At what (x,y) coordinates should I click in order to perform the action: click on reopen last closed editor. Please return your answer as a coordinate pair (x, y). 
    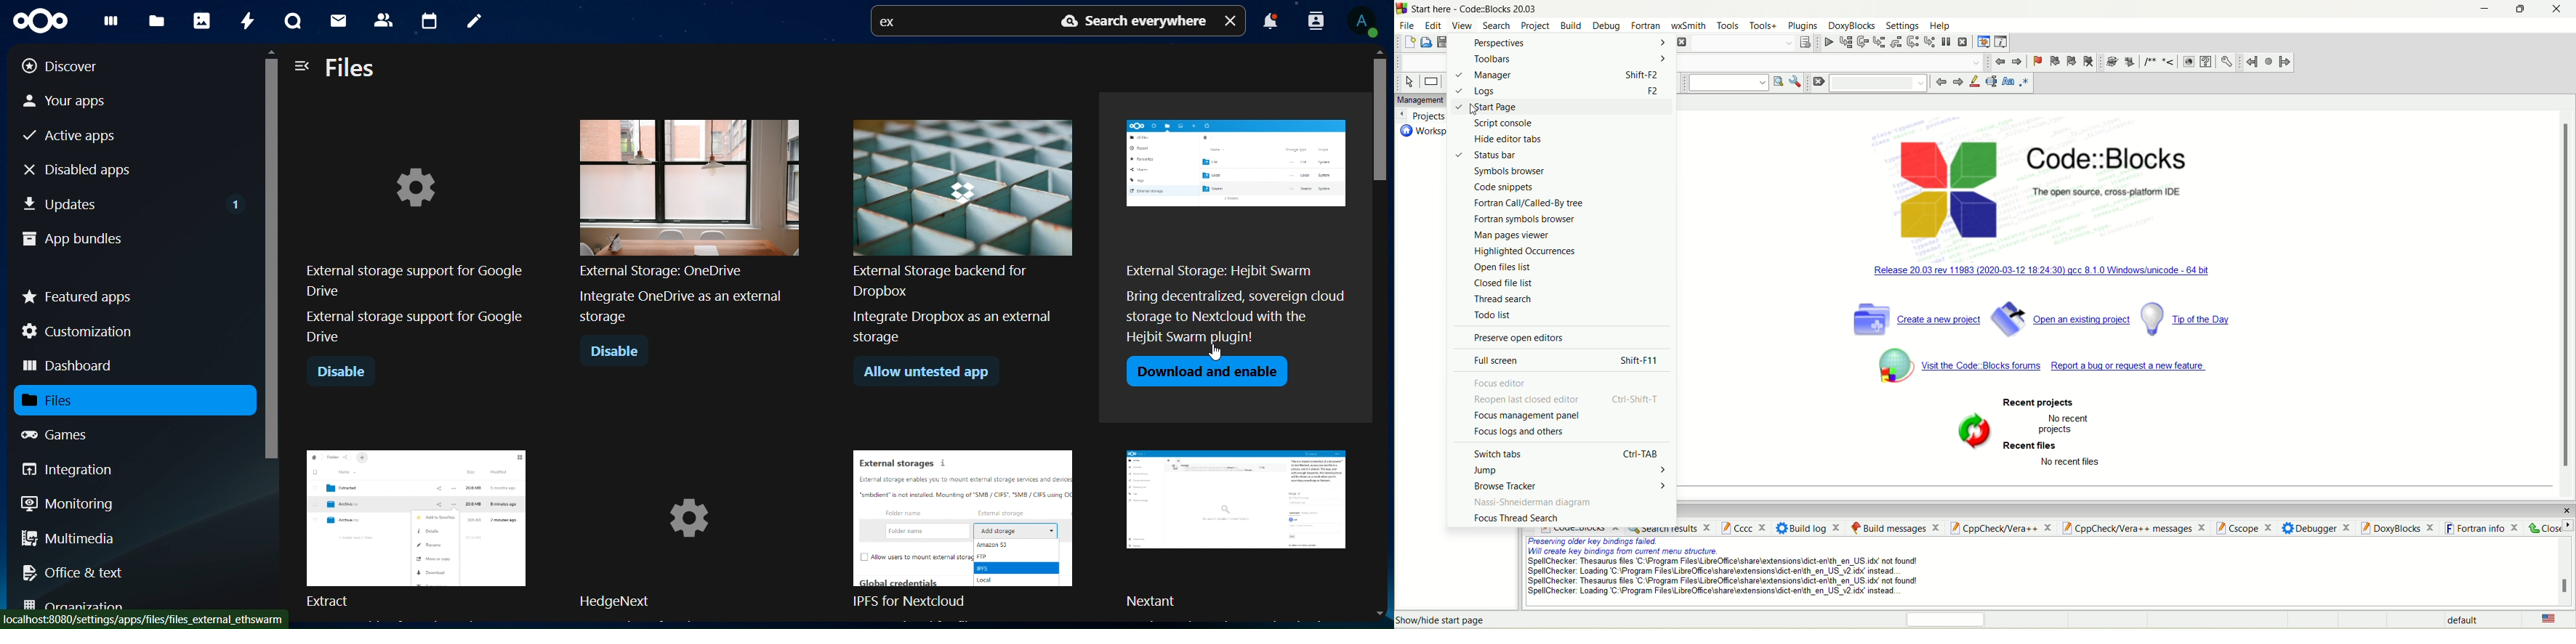
    Looking at the image, I should click on (1567, 399).